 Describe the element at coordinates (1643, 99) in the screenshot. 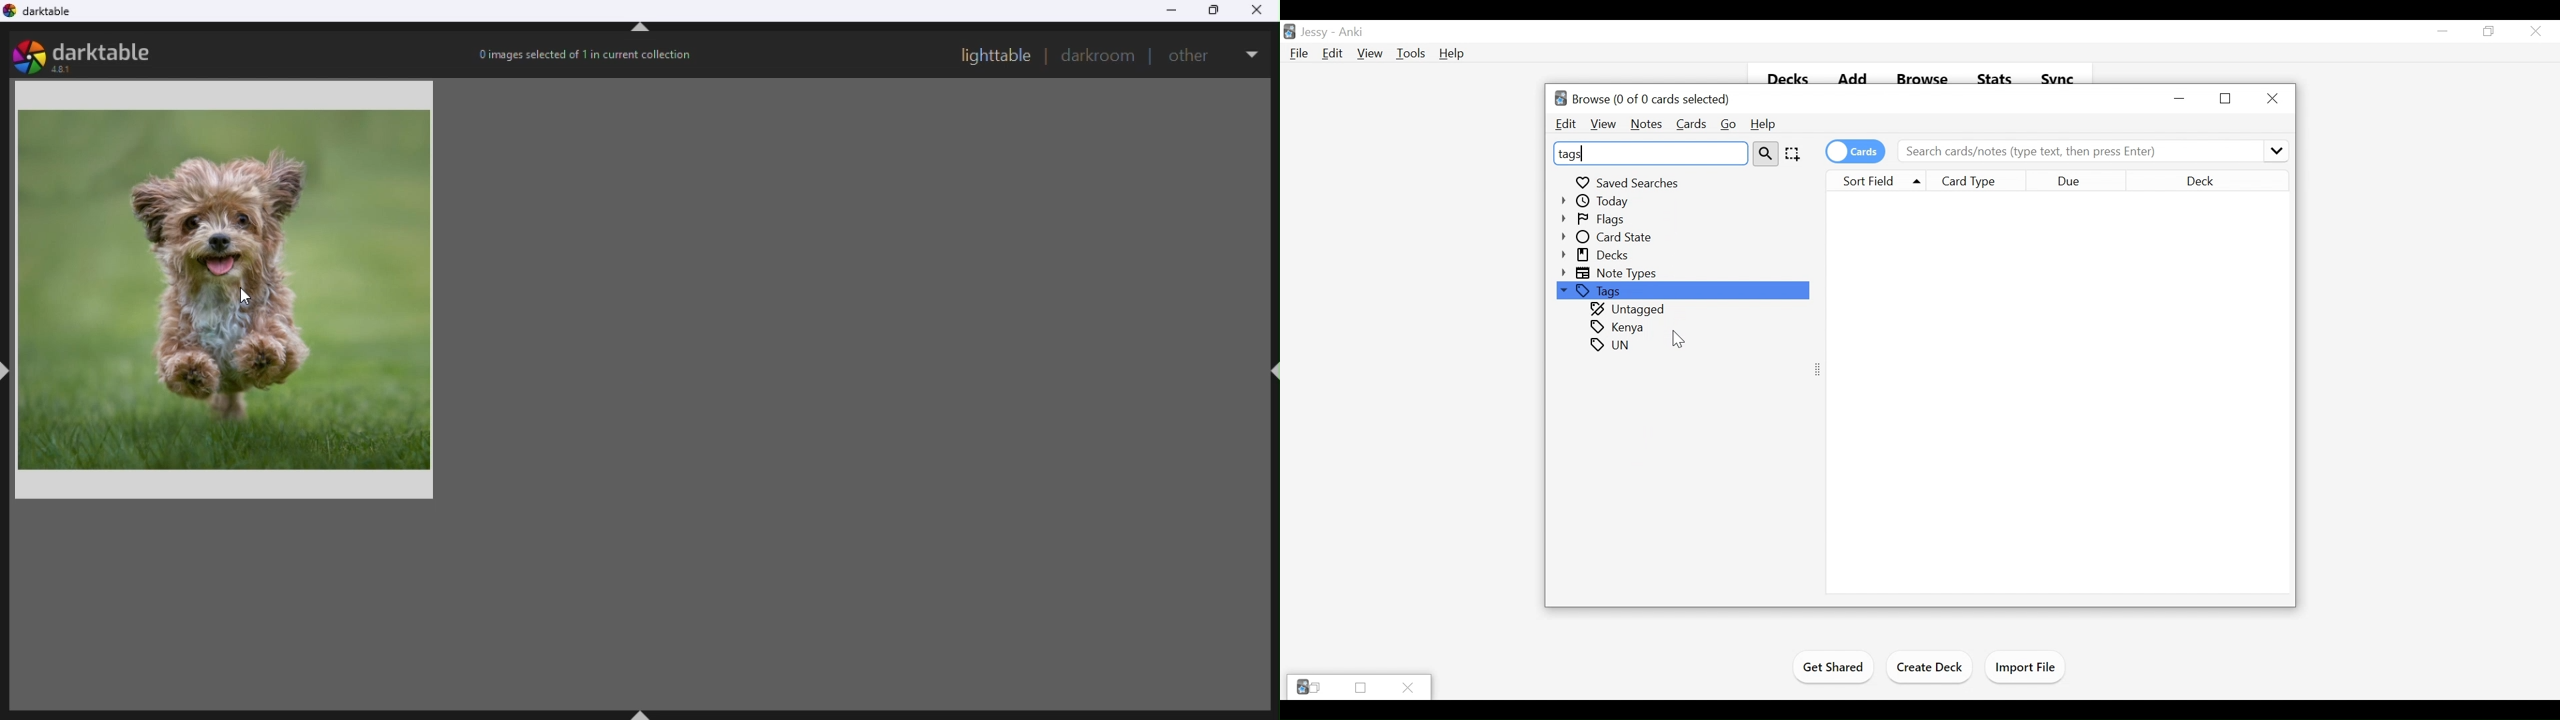

I see `Browse (0 of 0 cards selected)` at that location.